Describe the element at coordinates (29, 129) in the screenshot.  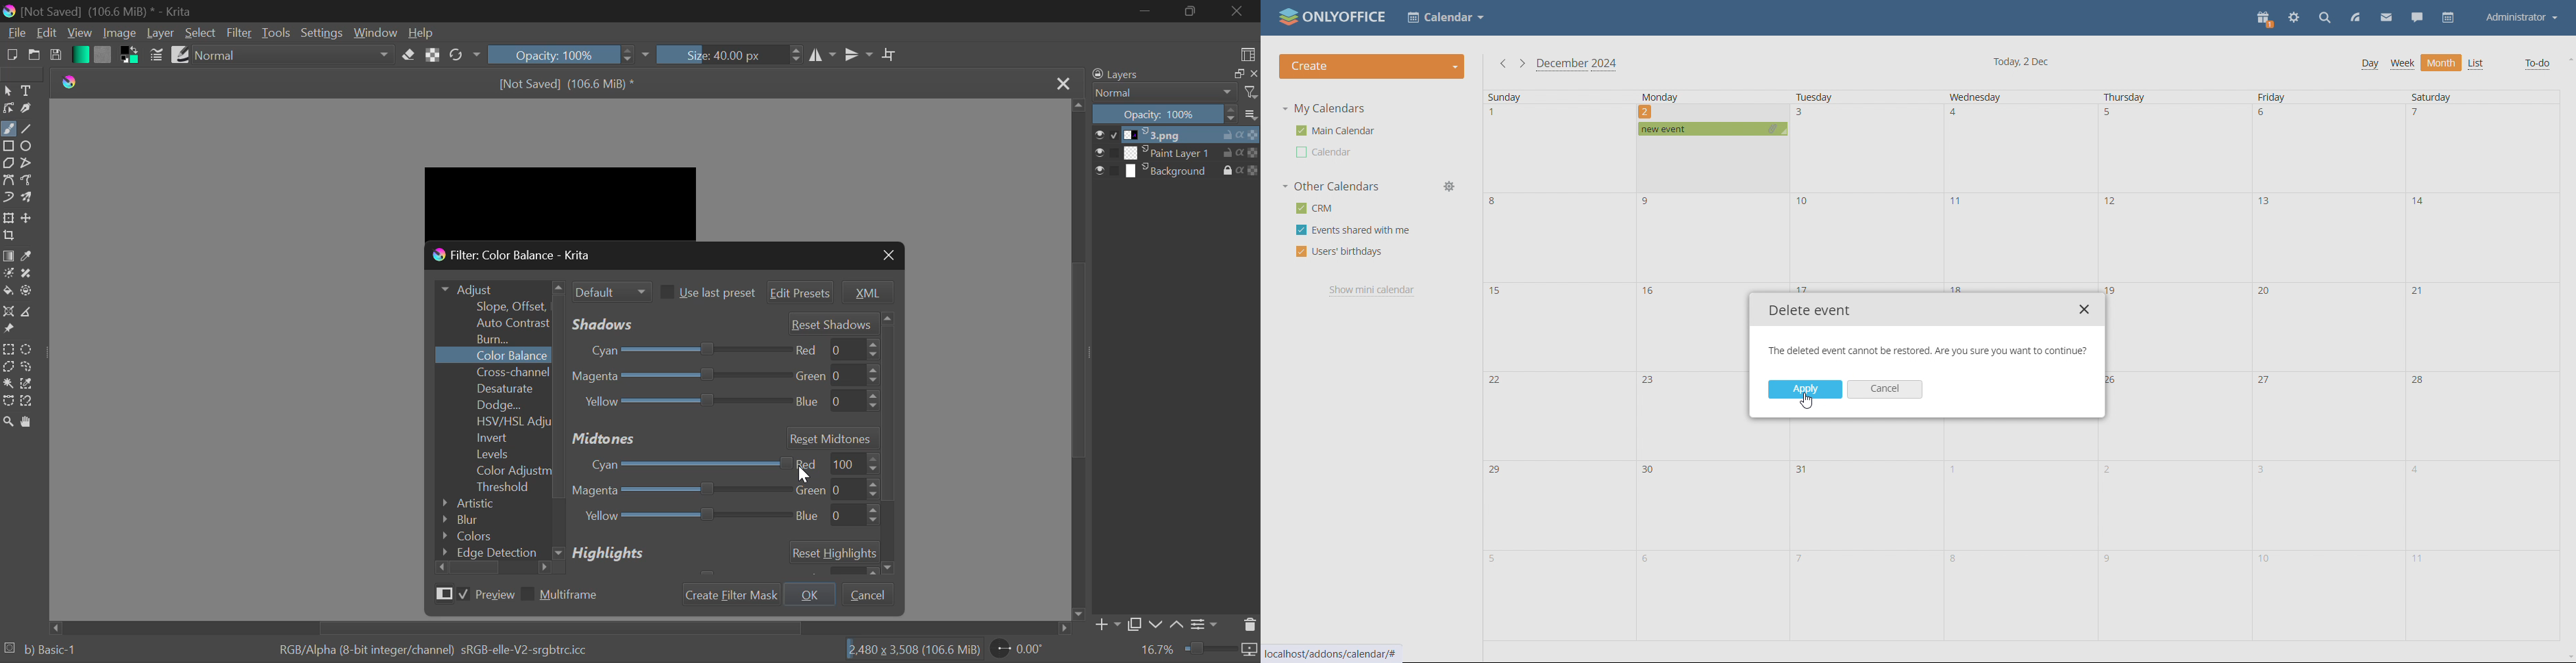
I see `Line` at that location.